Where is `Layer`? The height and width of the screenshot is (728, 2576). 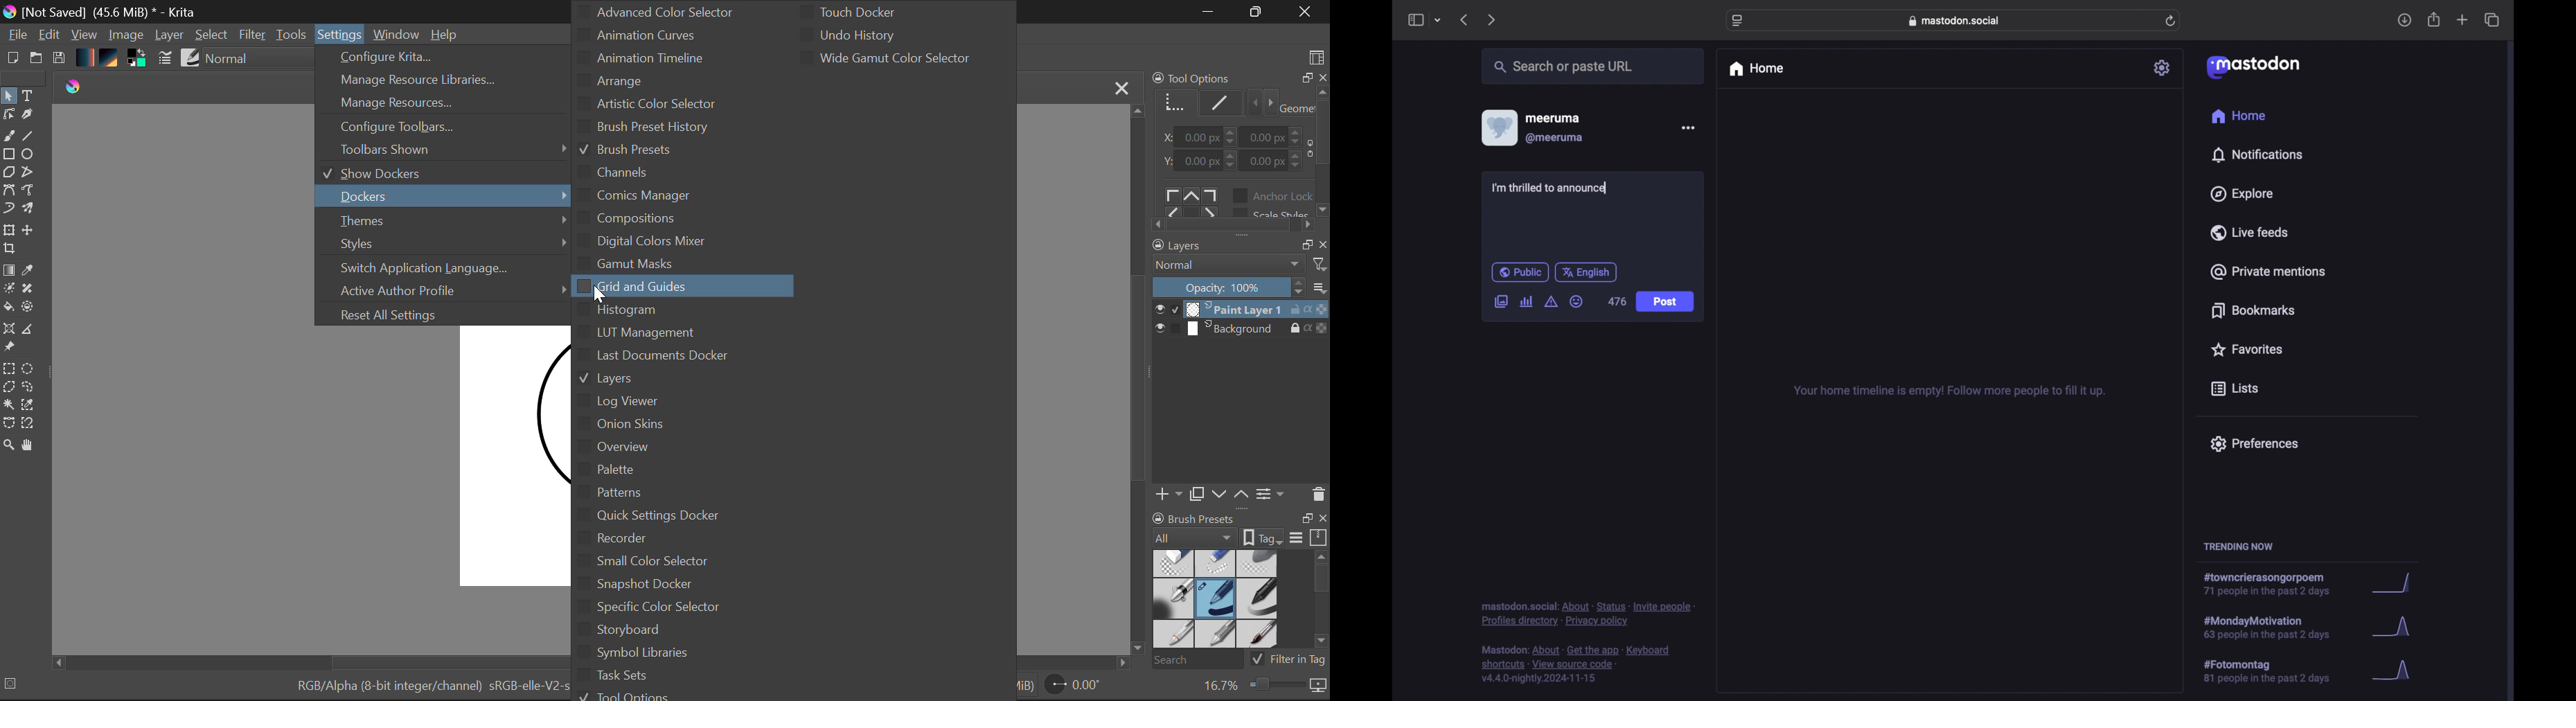
Layer is located at coordinates (170, 36).